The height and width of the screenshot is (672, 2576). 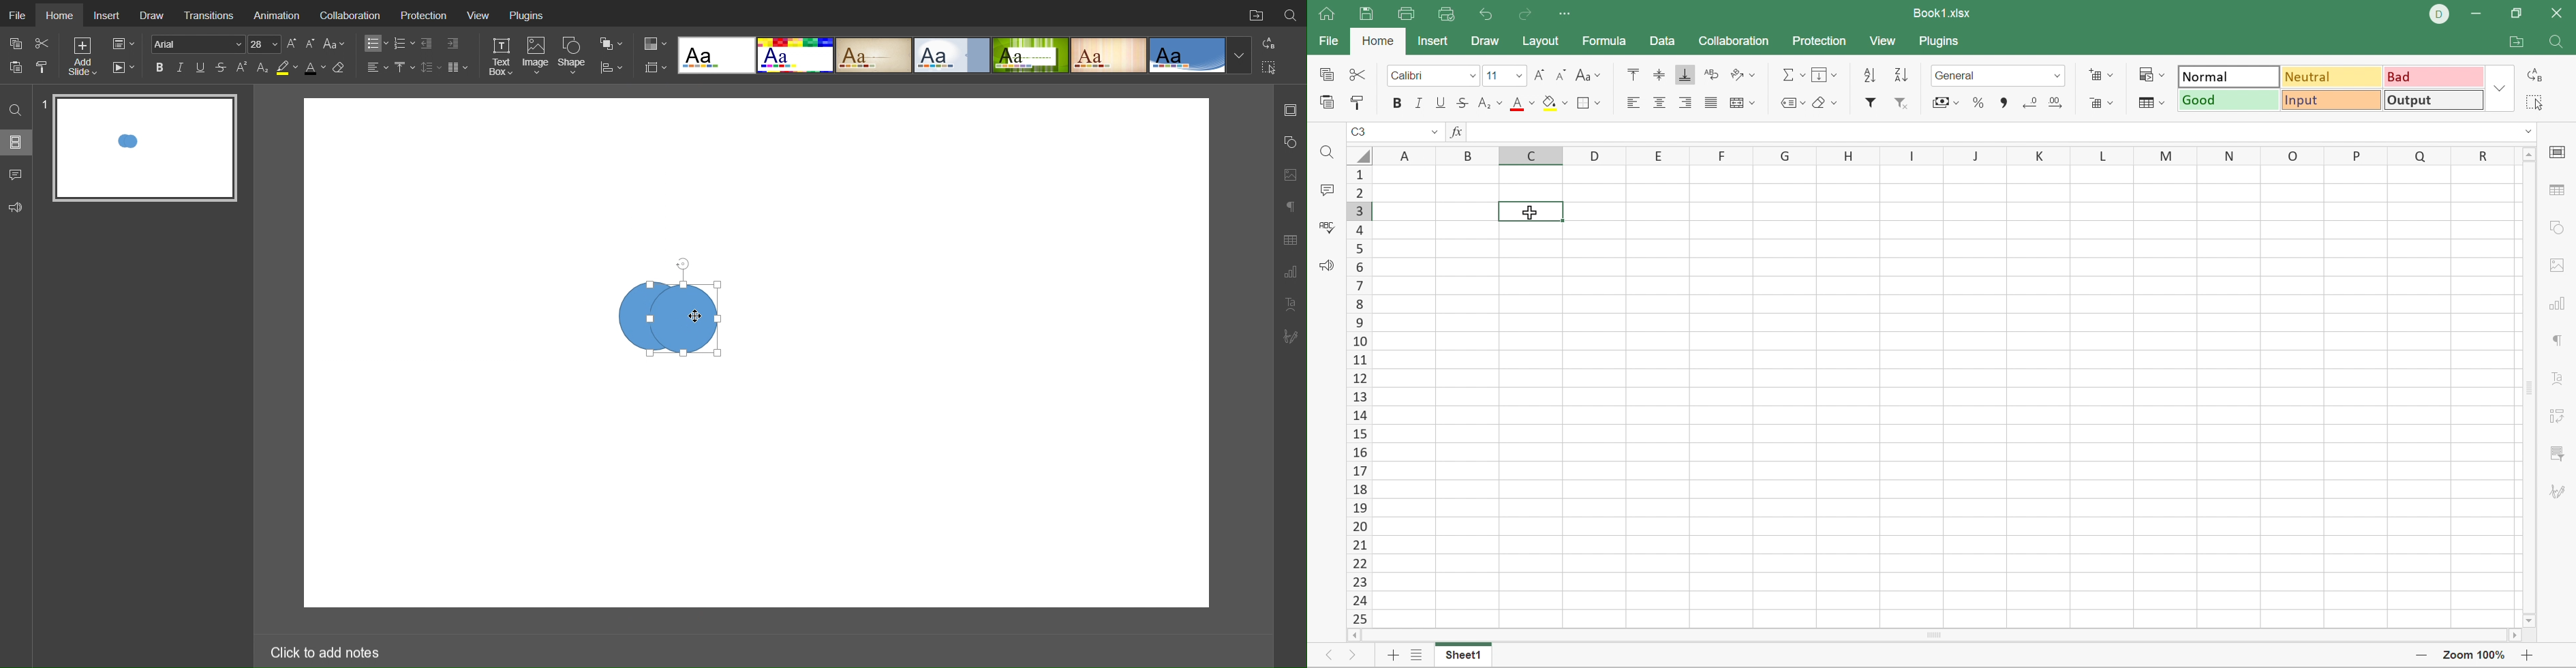 What do you see at coordinates (16, 208) in the screenshot?
I see `Feedback and Support` at bounding box center [16, 208].